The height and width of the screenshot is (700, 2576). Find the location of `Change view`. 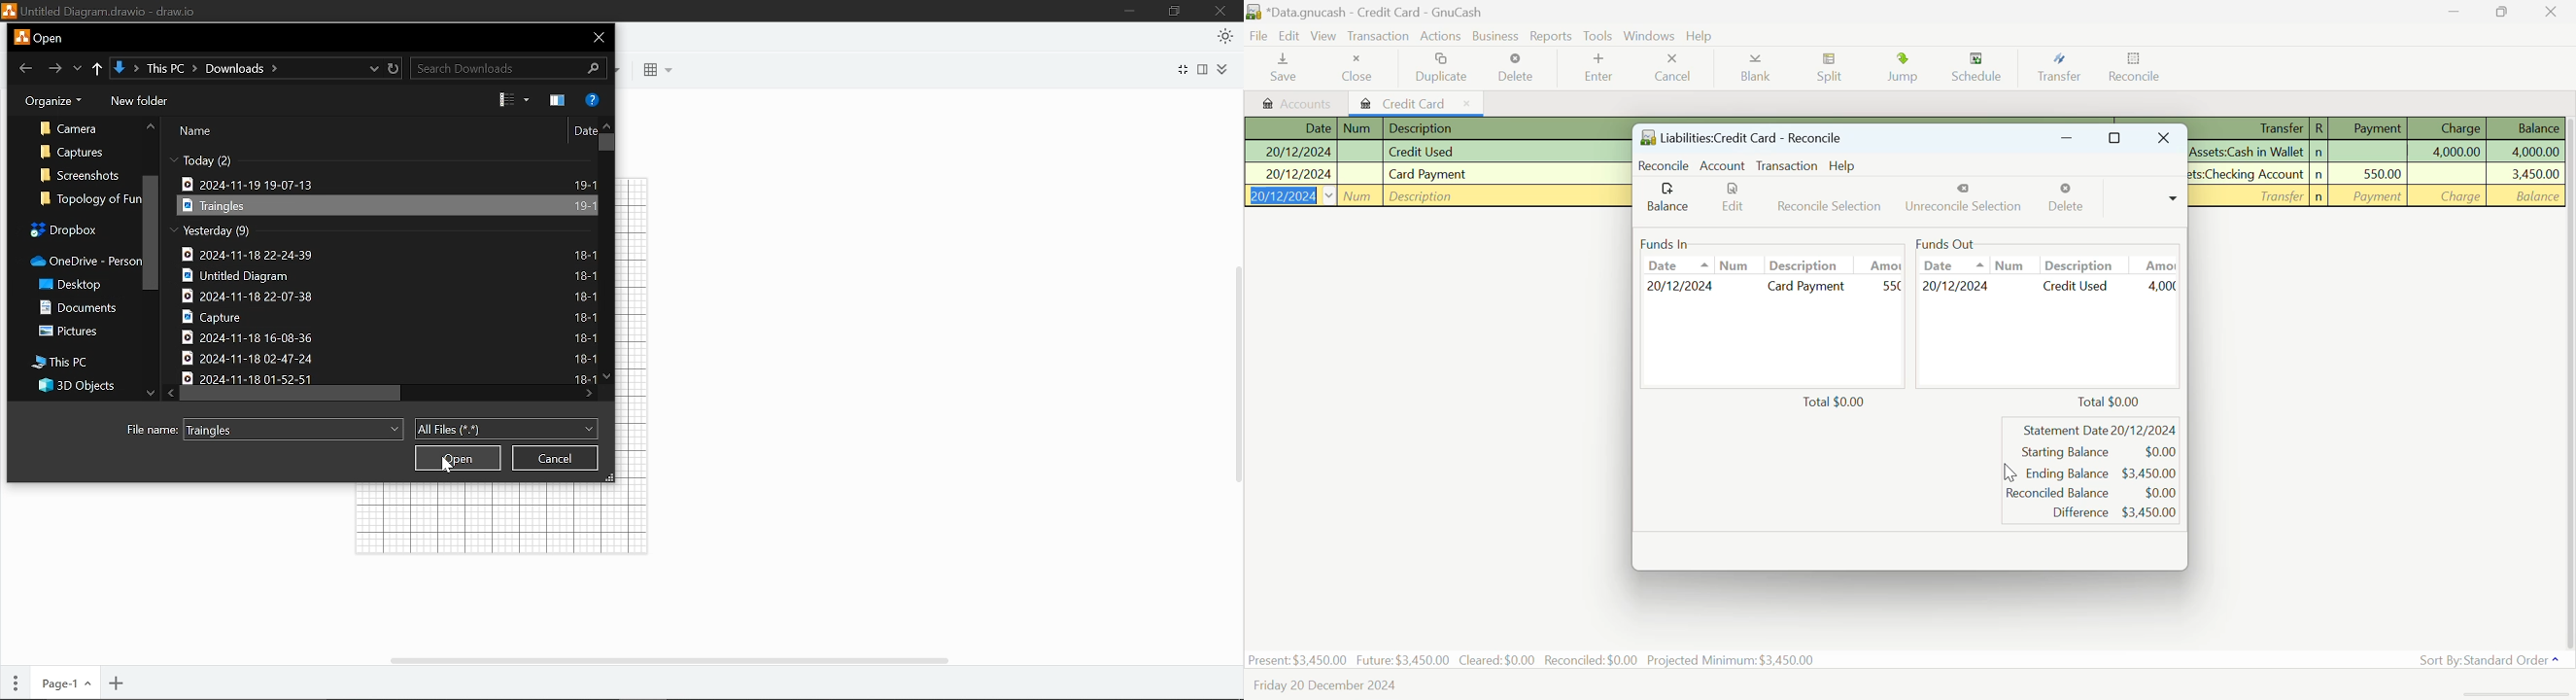

Change view is located at coordinates (504, 99).